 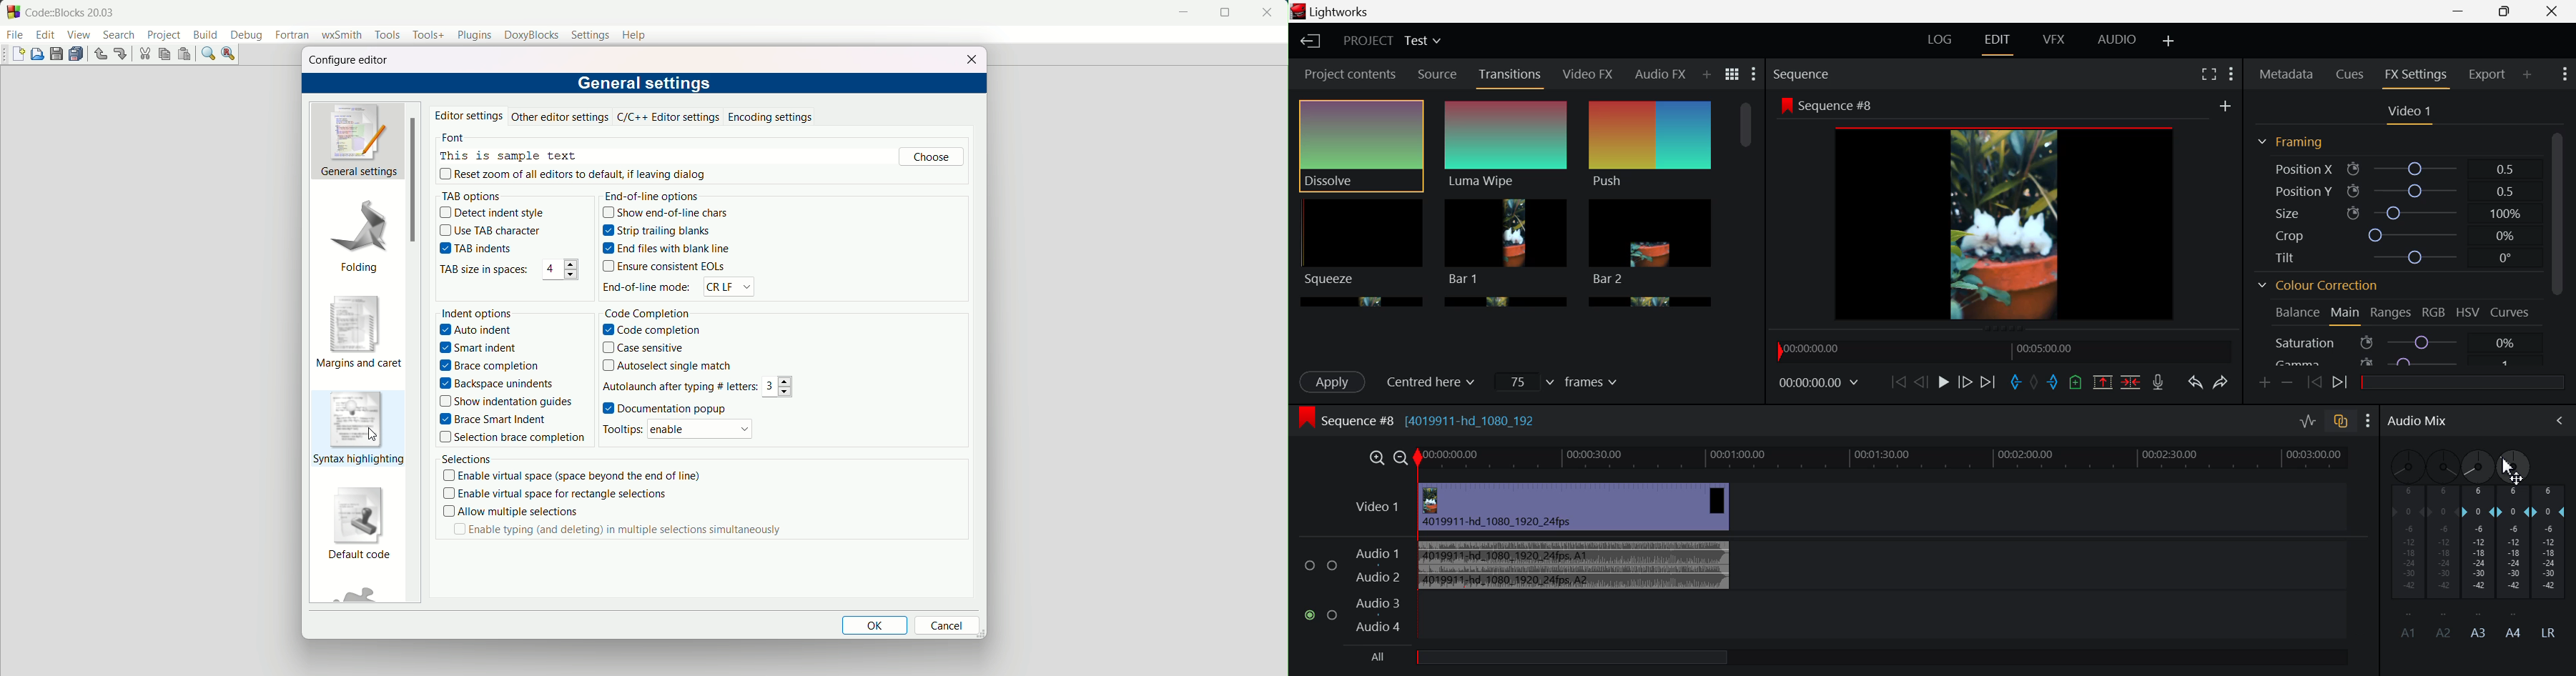 What do you see at coordinates (20, 55) in the screenshot?
I see `new file` at bounding box center [20, 55].